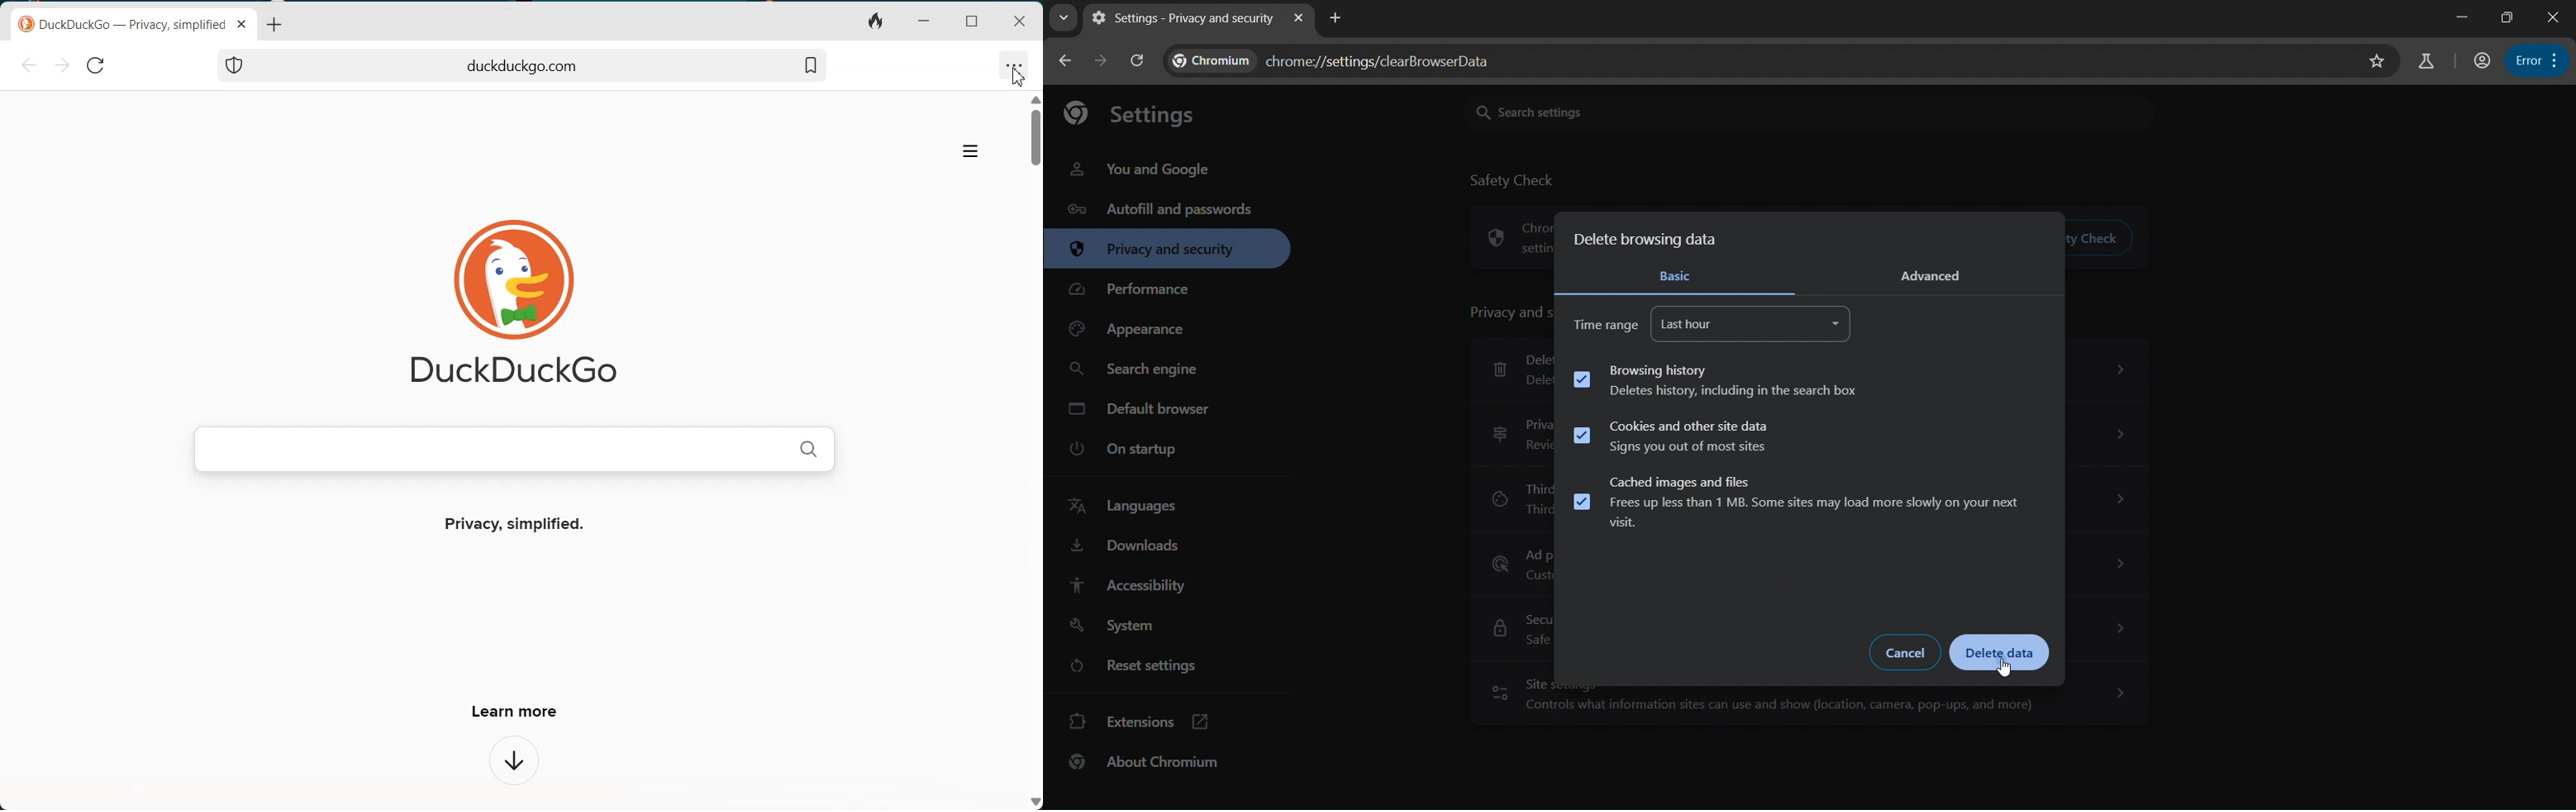 The width and height of the screenshot is (2576, 812). Describe the element at coordinates (1136, 288) in the screenshot. I see `performance` at that location.